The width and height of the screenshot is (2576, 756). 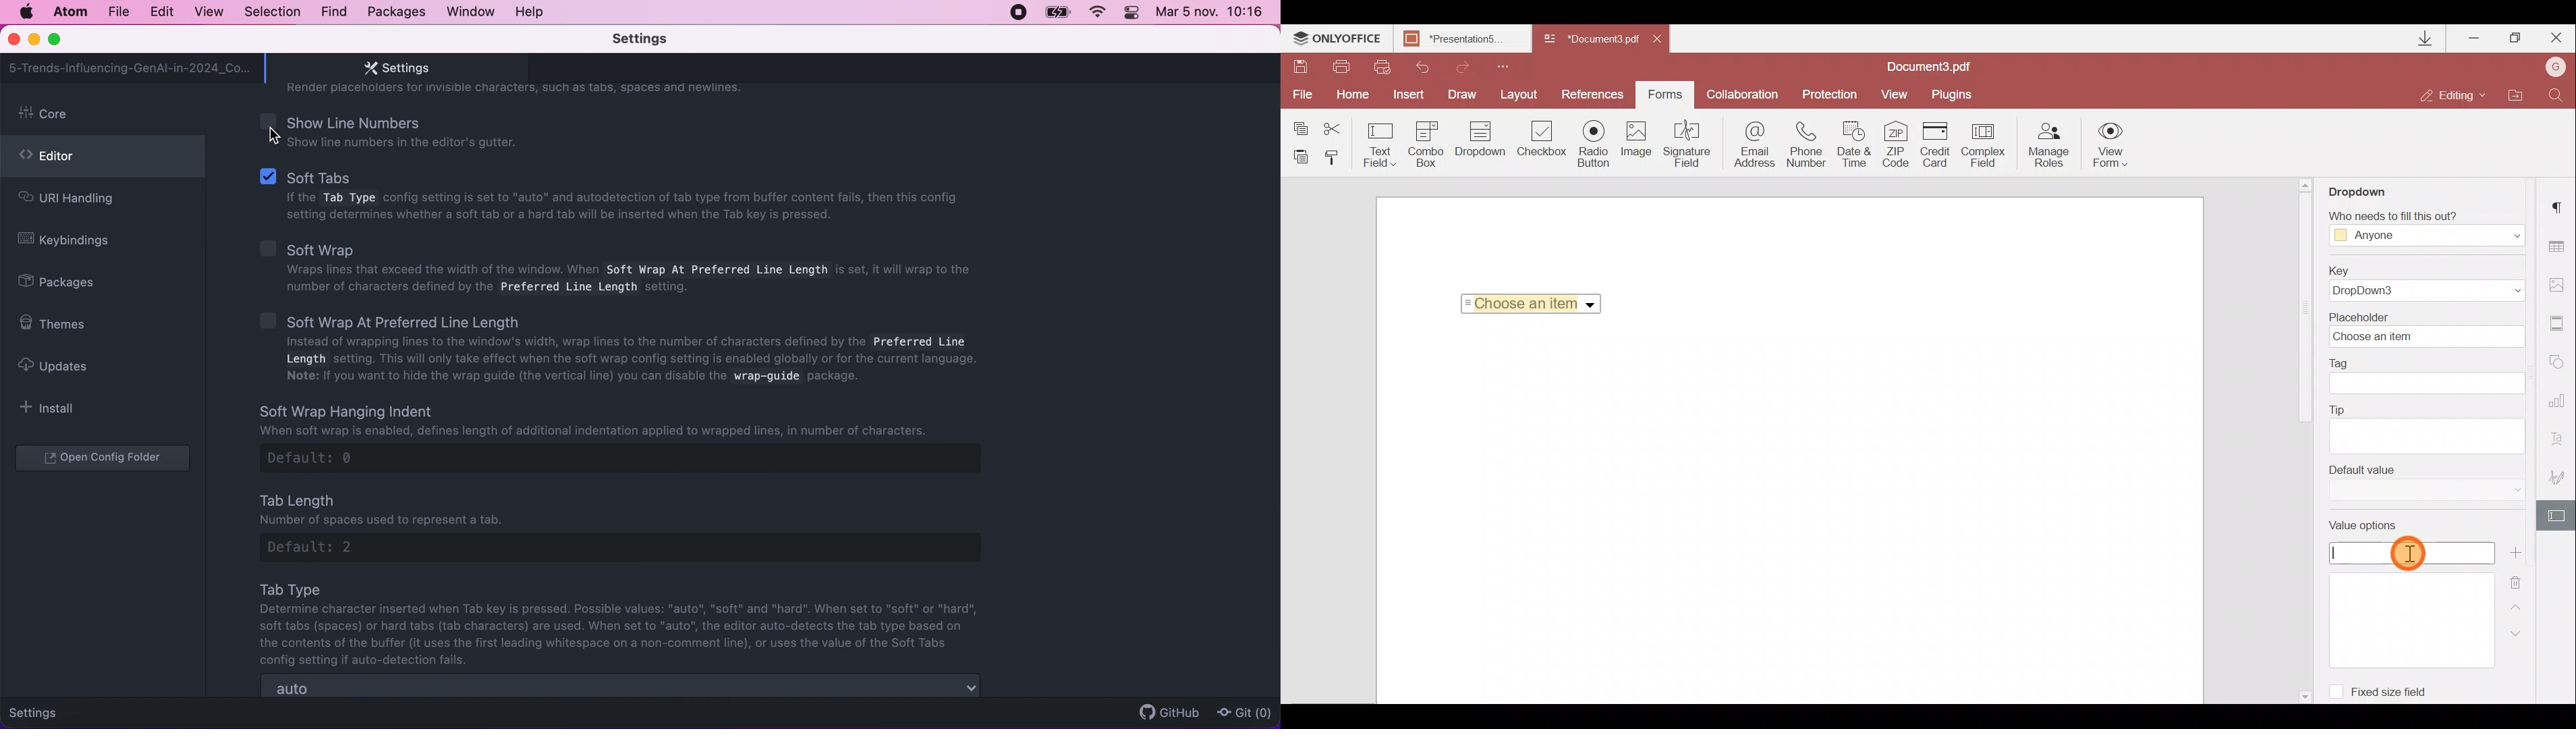 What do you see at coordinates (1542, 140) in the screenshot?
I see `Checkbox` at bounding box center [1542, 140].